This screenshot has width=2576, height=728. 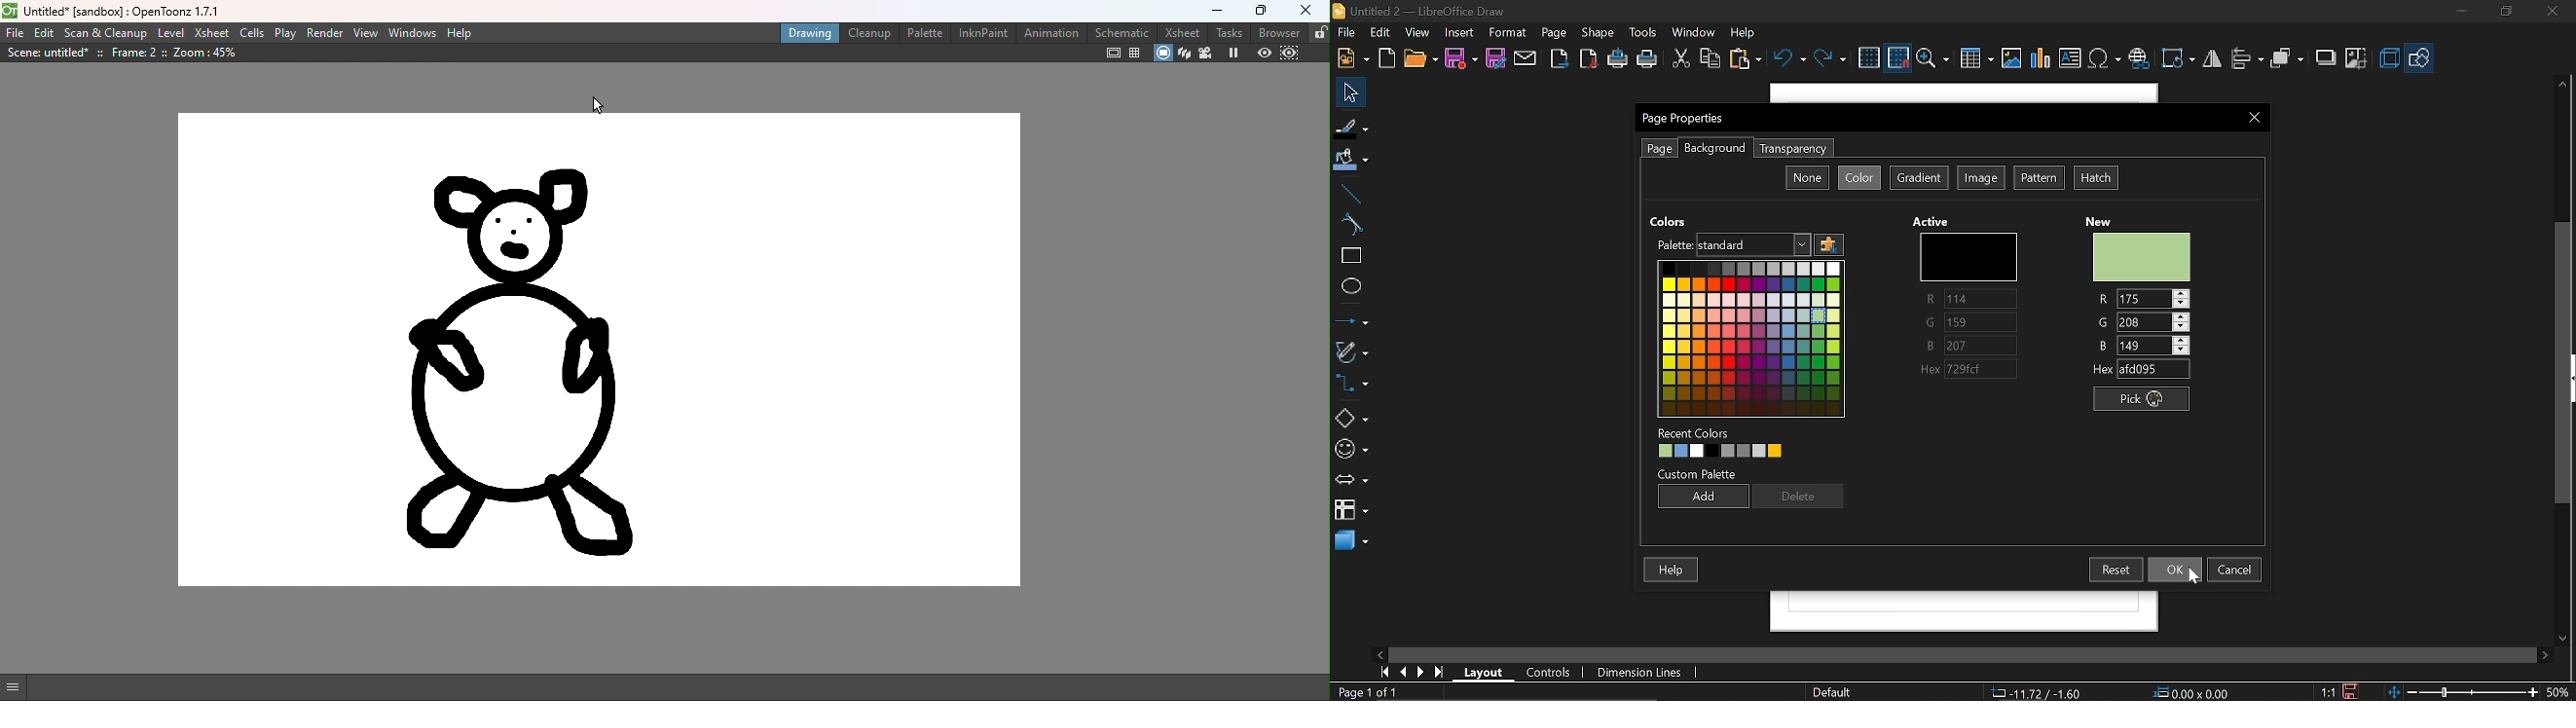 I want to click on Cancel, so click(x=2236, y=569).